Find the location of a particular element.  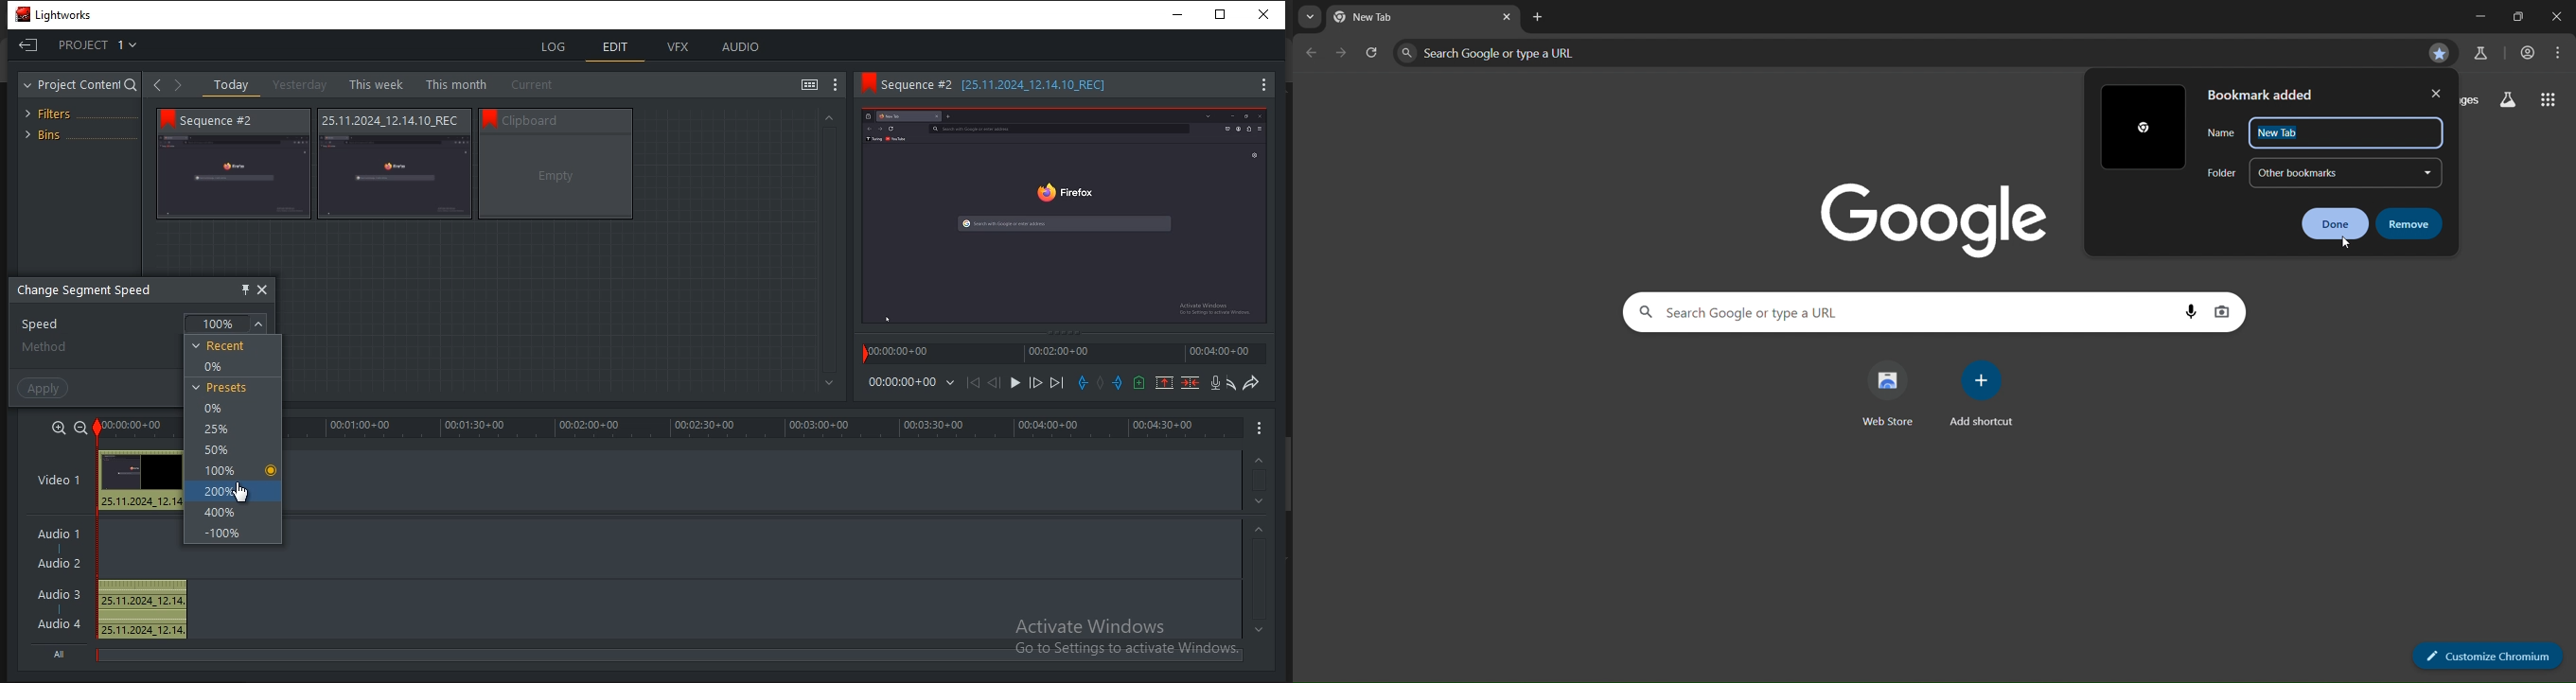

video 1 is located at coordinates (62, 481).